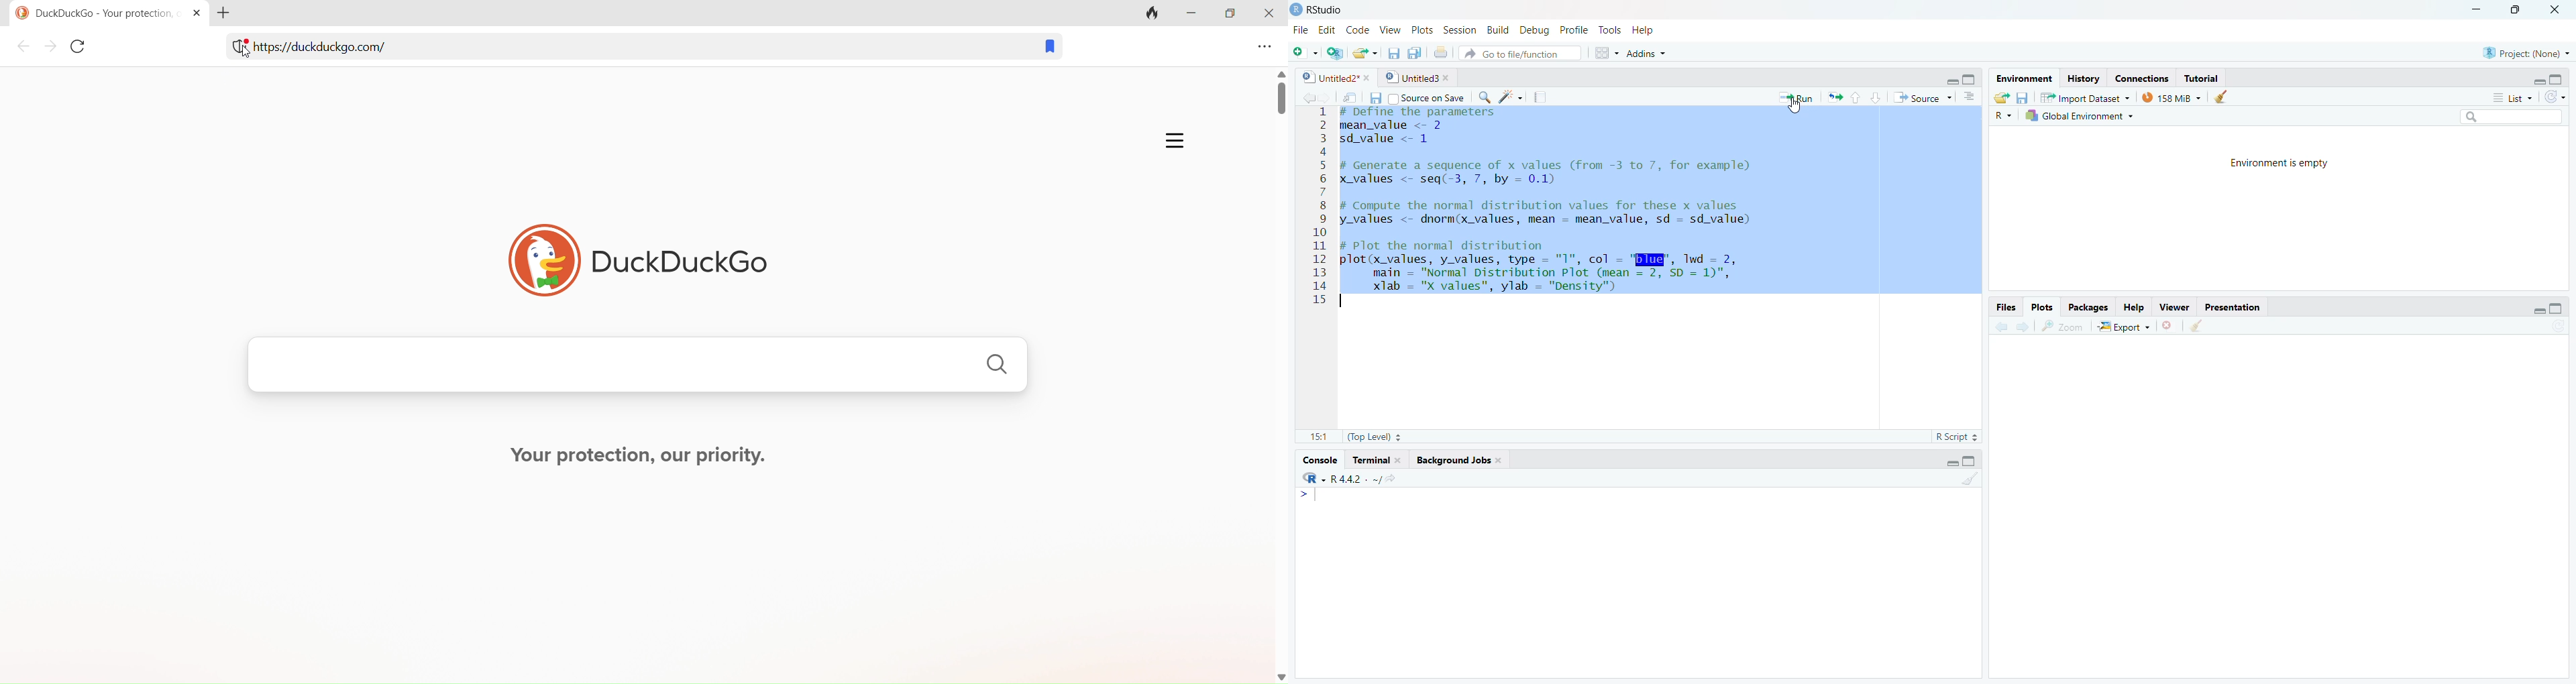  Describe the element at coordinates (2016, 324) in the screenshot. I see `forward/backward` at that location.